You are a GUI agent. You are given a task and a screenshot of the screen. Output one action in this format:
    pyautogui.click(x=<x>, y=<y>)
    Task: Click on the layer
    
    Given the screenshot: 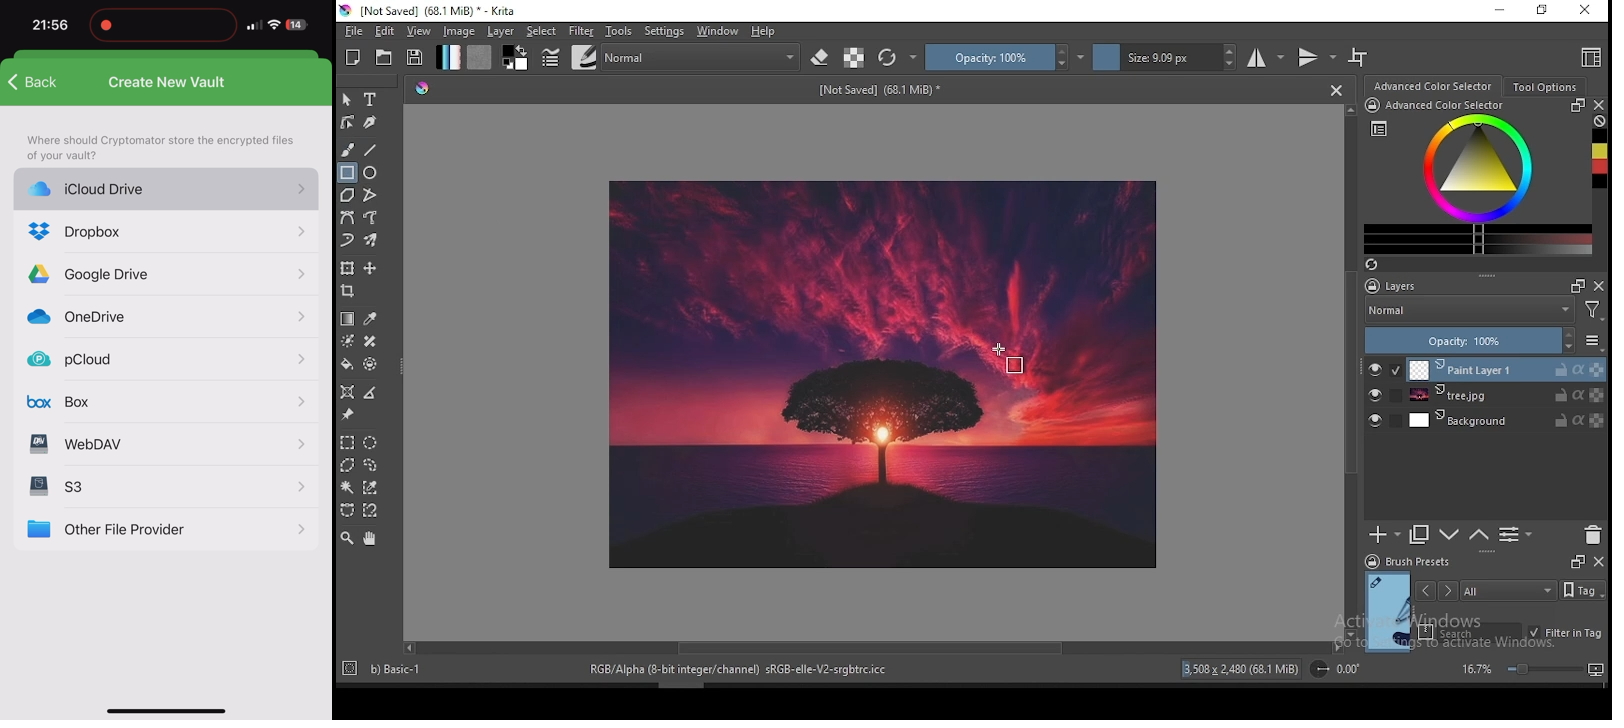 What is the action you would take?
    pyautogui.click(x=1505, y=396)
    